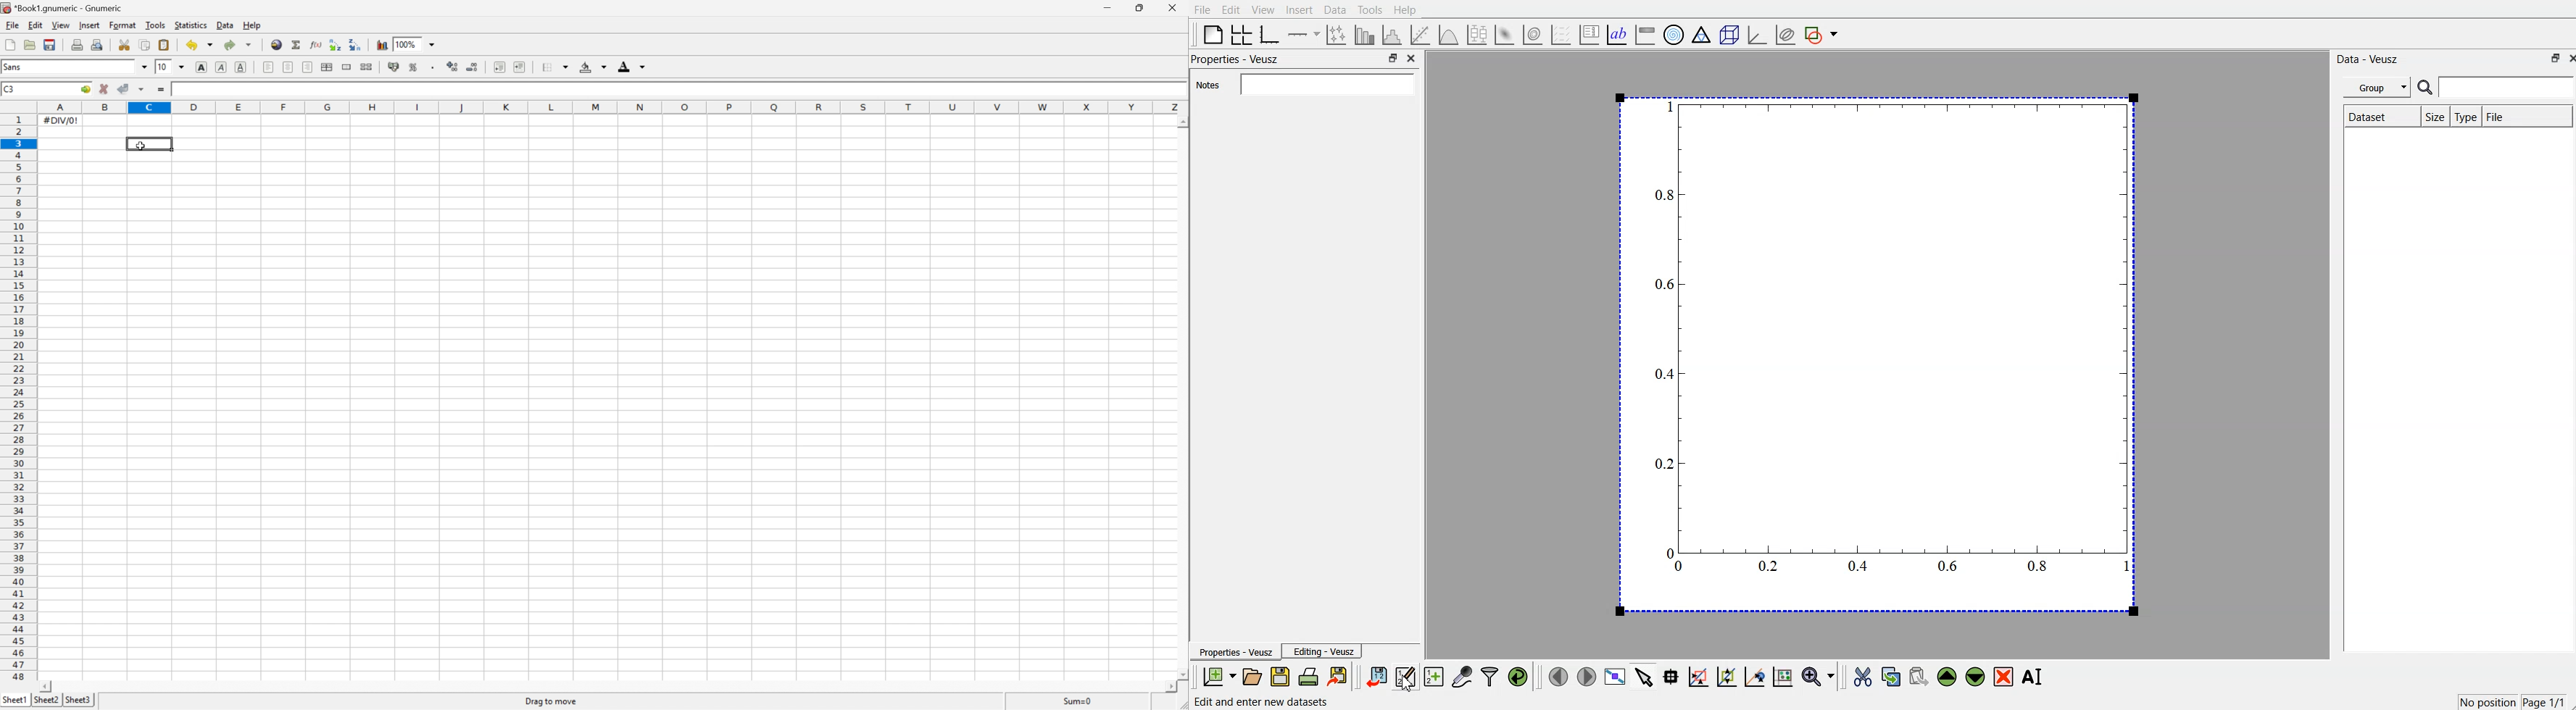 Image resolution: width=2576 pixels, height=728 pixels. I want to click on save document, so click(1280, 677).